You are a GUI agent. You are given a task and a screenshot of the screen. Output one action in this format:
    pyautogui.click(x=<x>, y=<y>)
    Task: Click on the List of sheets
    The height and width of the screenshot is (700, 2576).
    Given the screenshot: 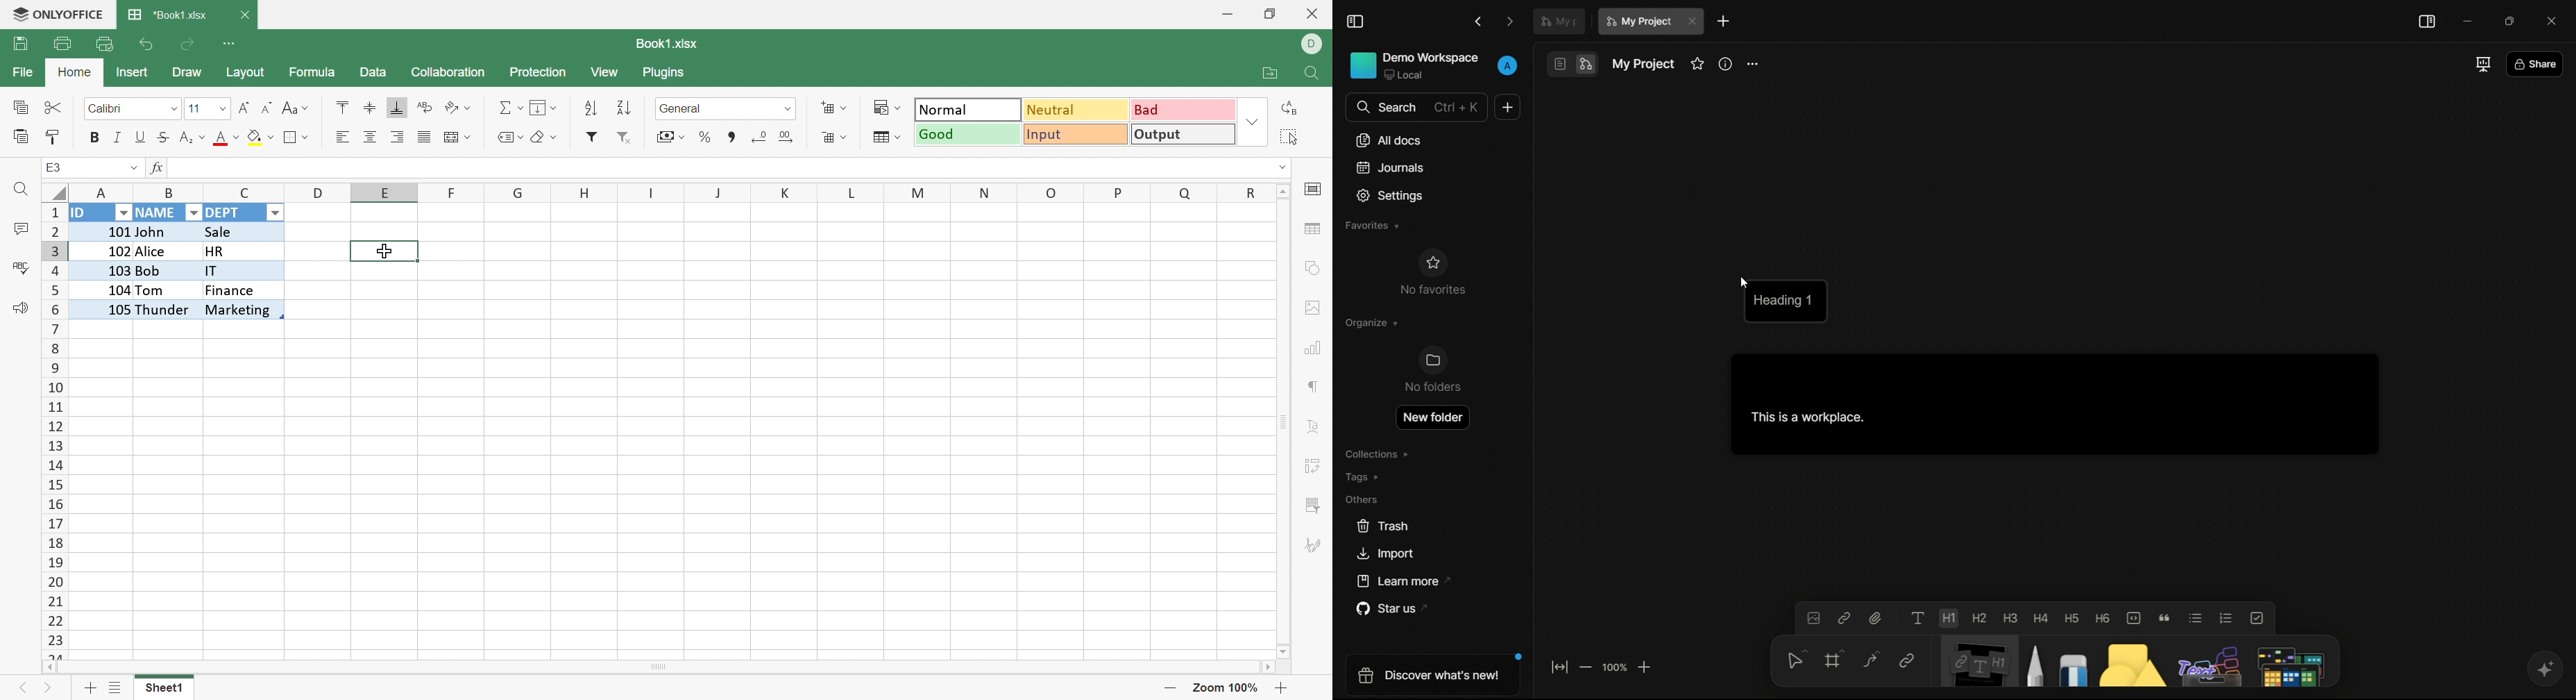 What is the action you would take?
    pyautogui.click(x=119, y=690)
    